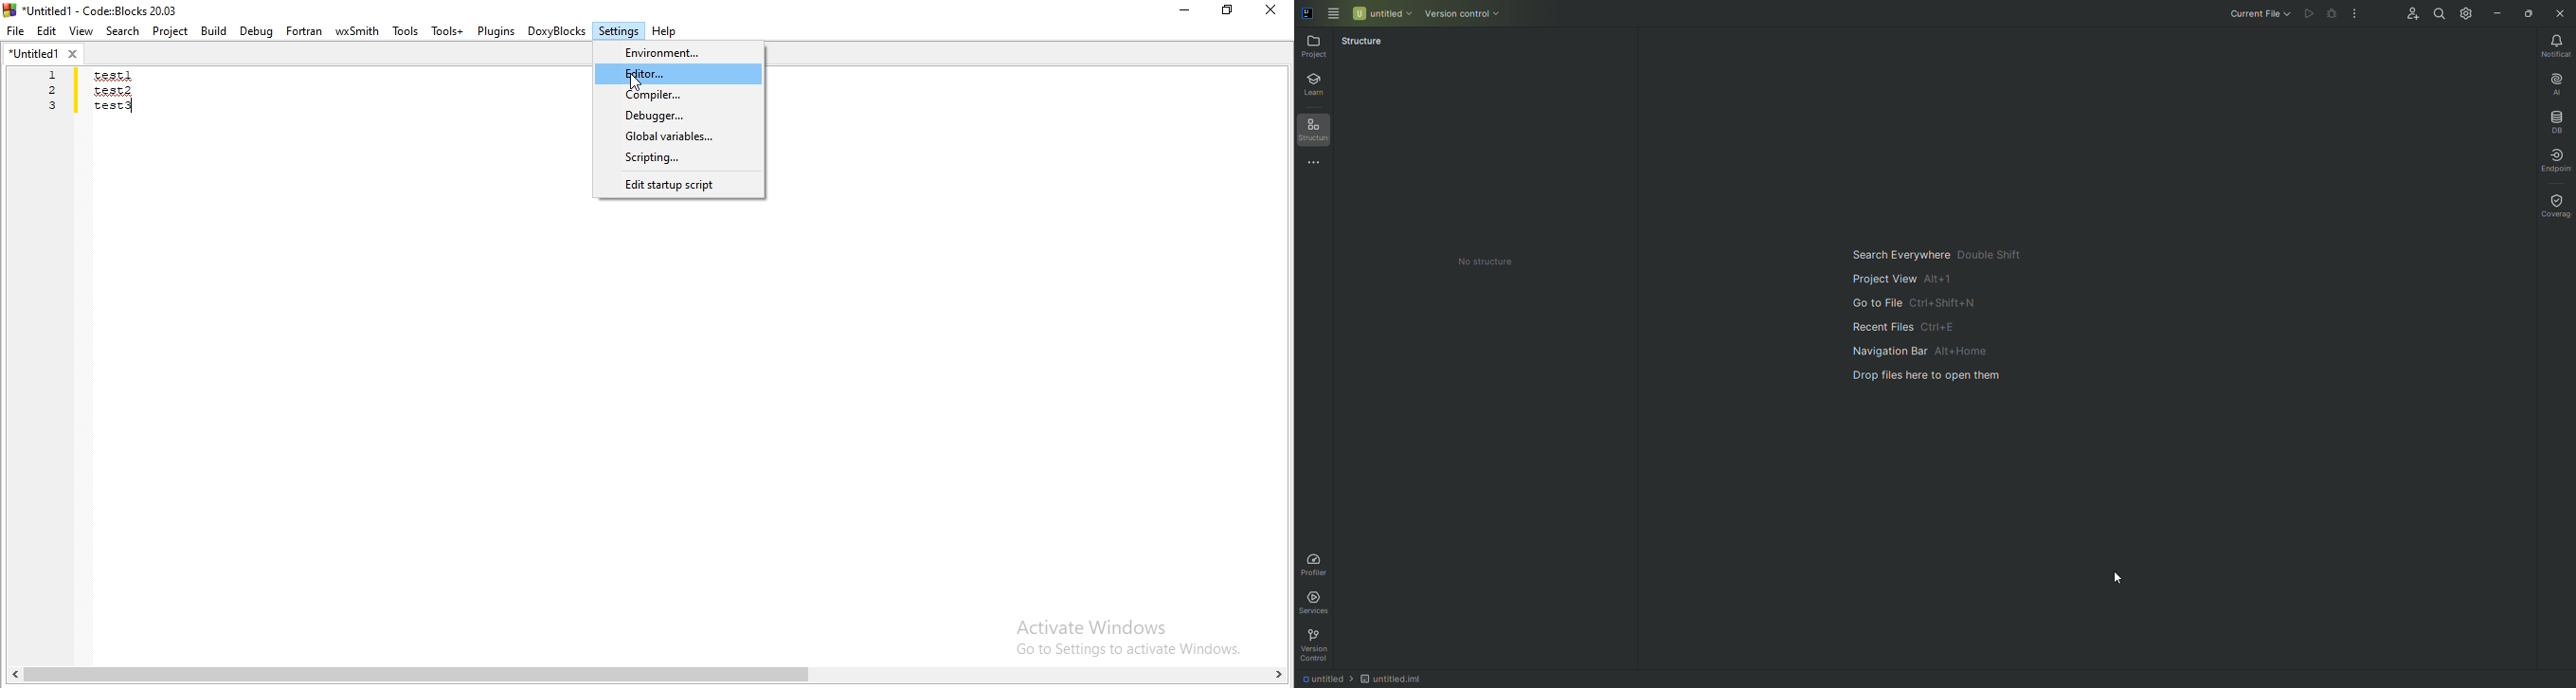 Image resolution: width=2576 pixels, height=700 pixels. I want to click on Endpoint, so click(2550, 160).